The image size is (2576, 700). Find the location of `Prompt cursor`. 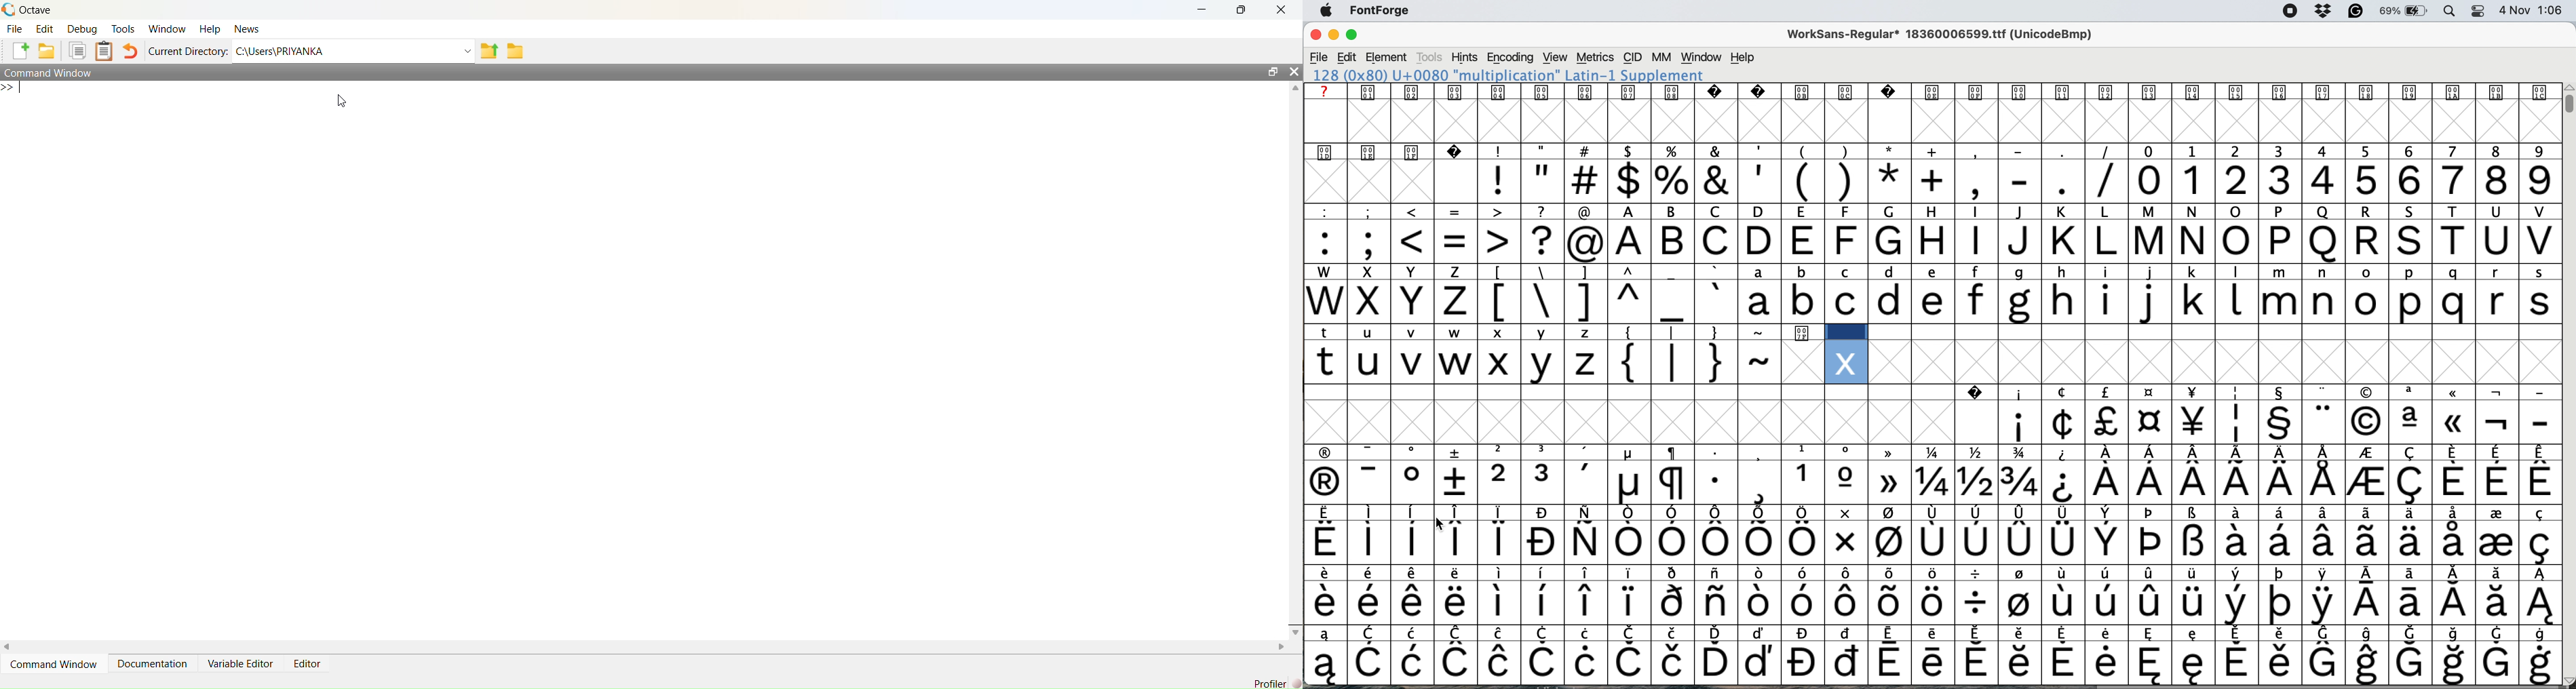

Prompt cursor is located at coordinates (16, 89).